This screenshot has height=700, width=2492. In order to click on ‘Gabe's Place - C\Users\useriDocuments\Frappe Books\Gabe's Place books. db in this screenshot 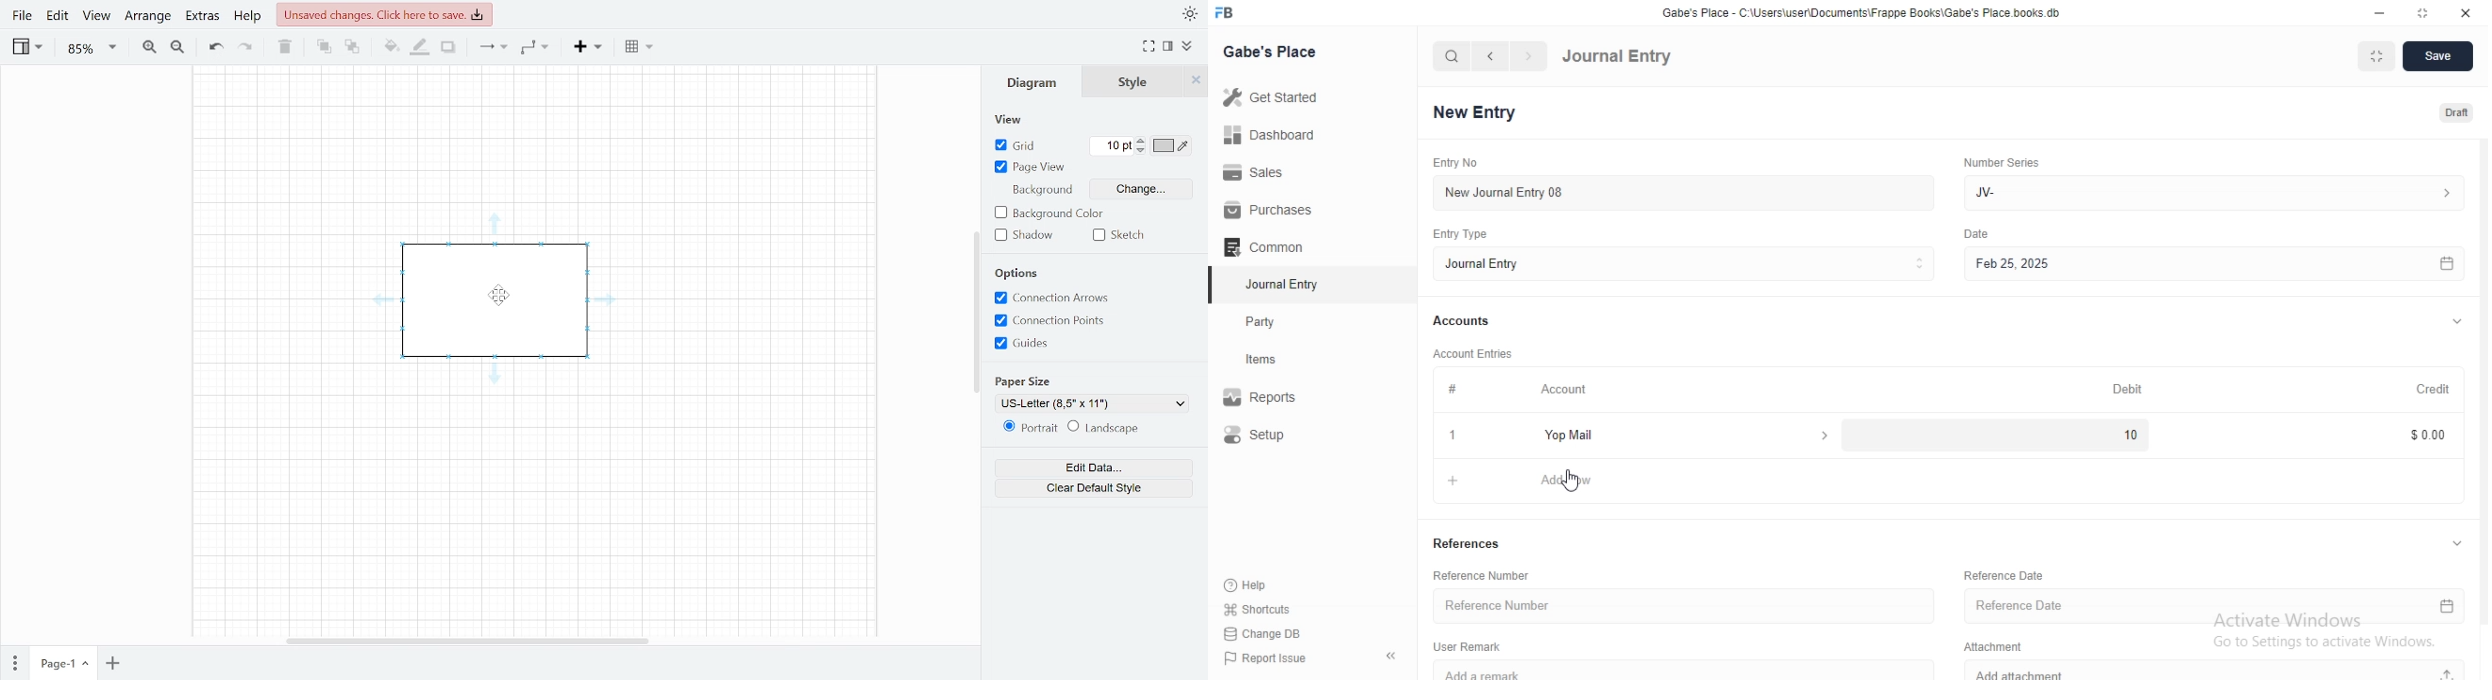, I will do `click(1858, 10)`.